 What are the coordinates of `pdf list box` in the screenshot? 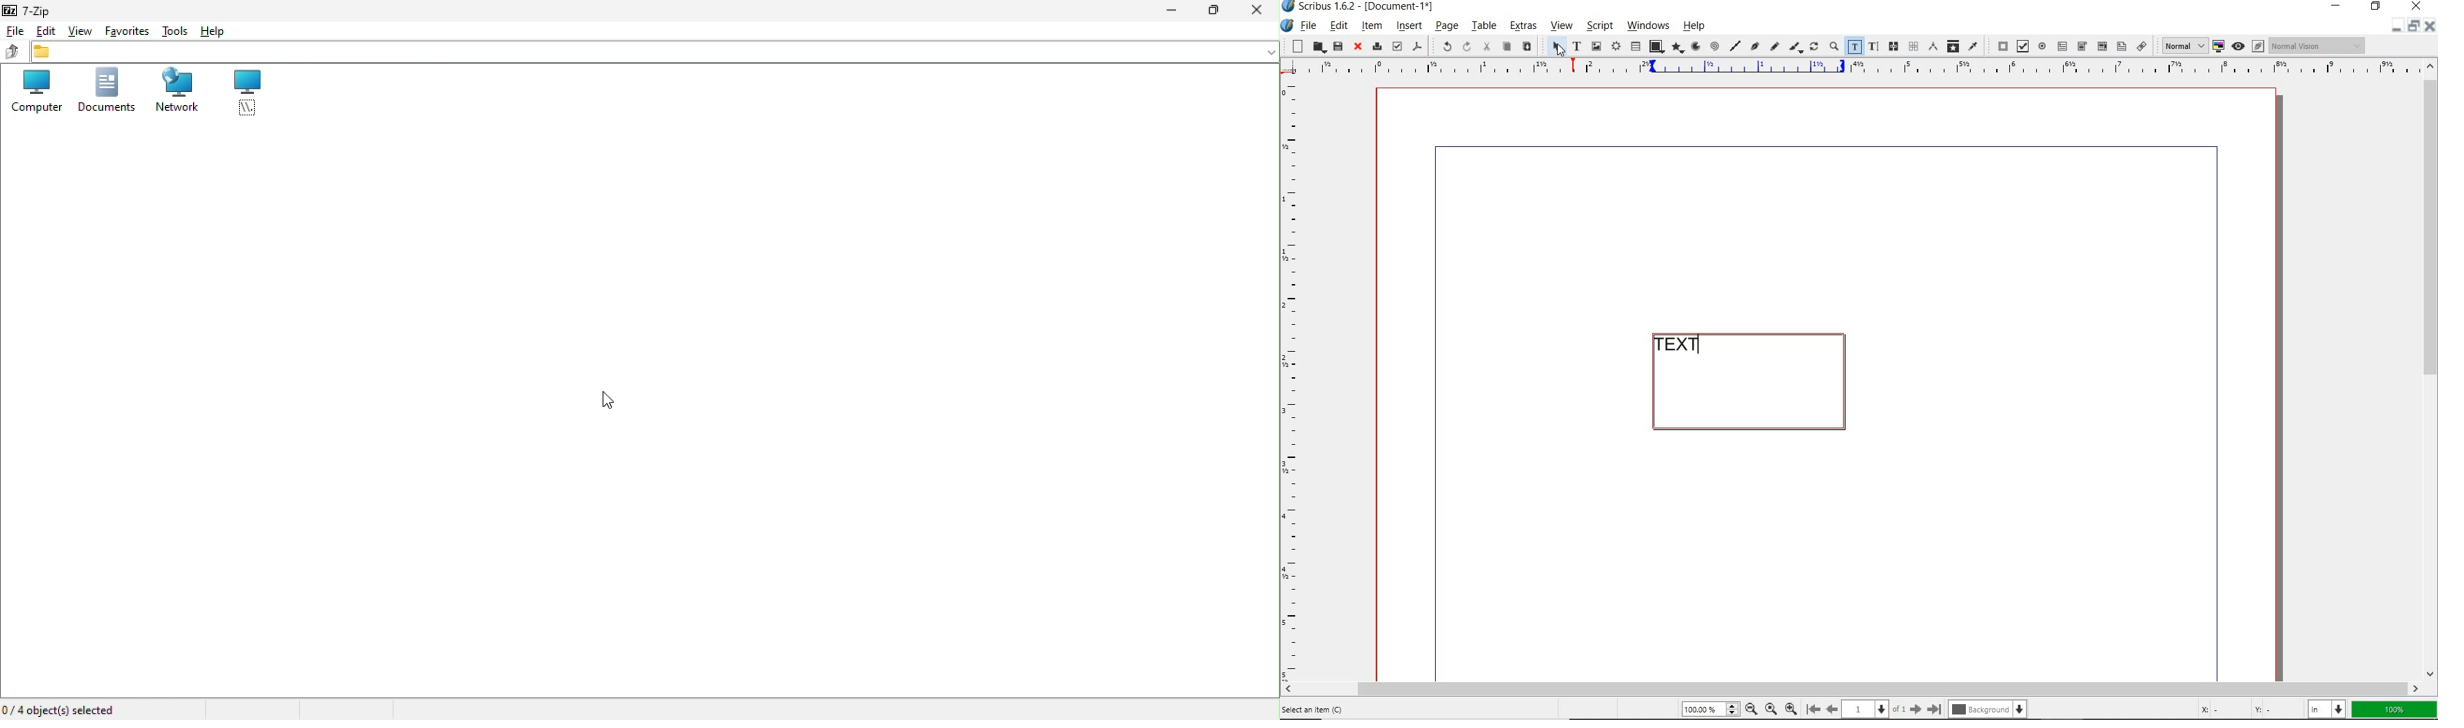 It's located at (2121, 46).